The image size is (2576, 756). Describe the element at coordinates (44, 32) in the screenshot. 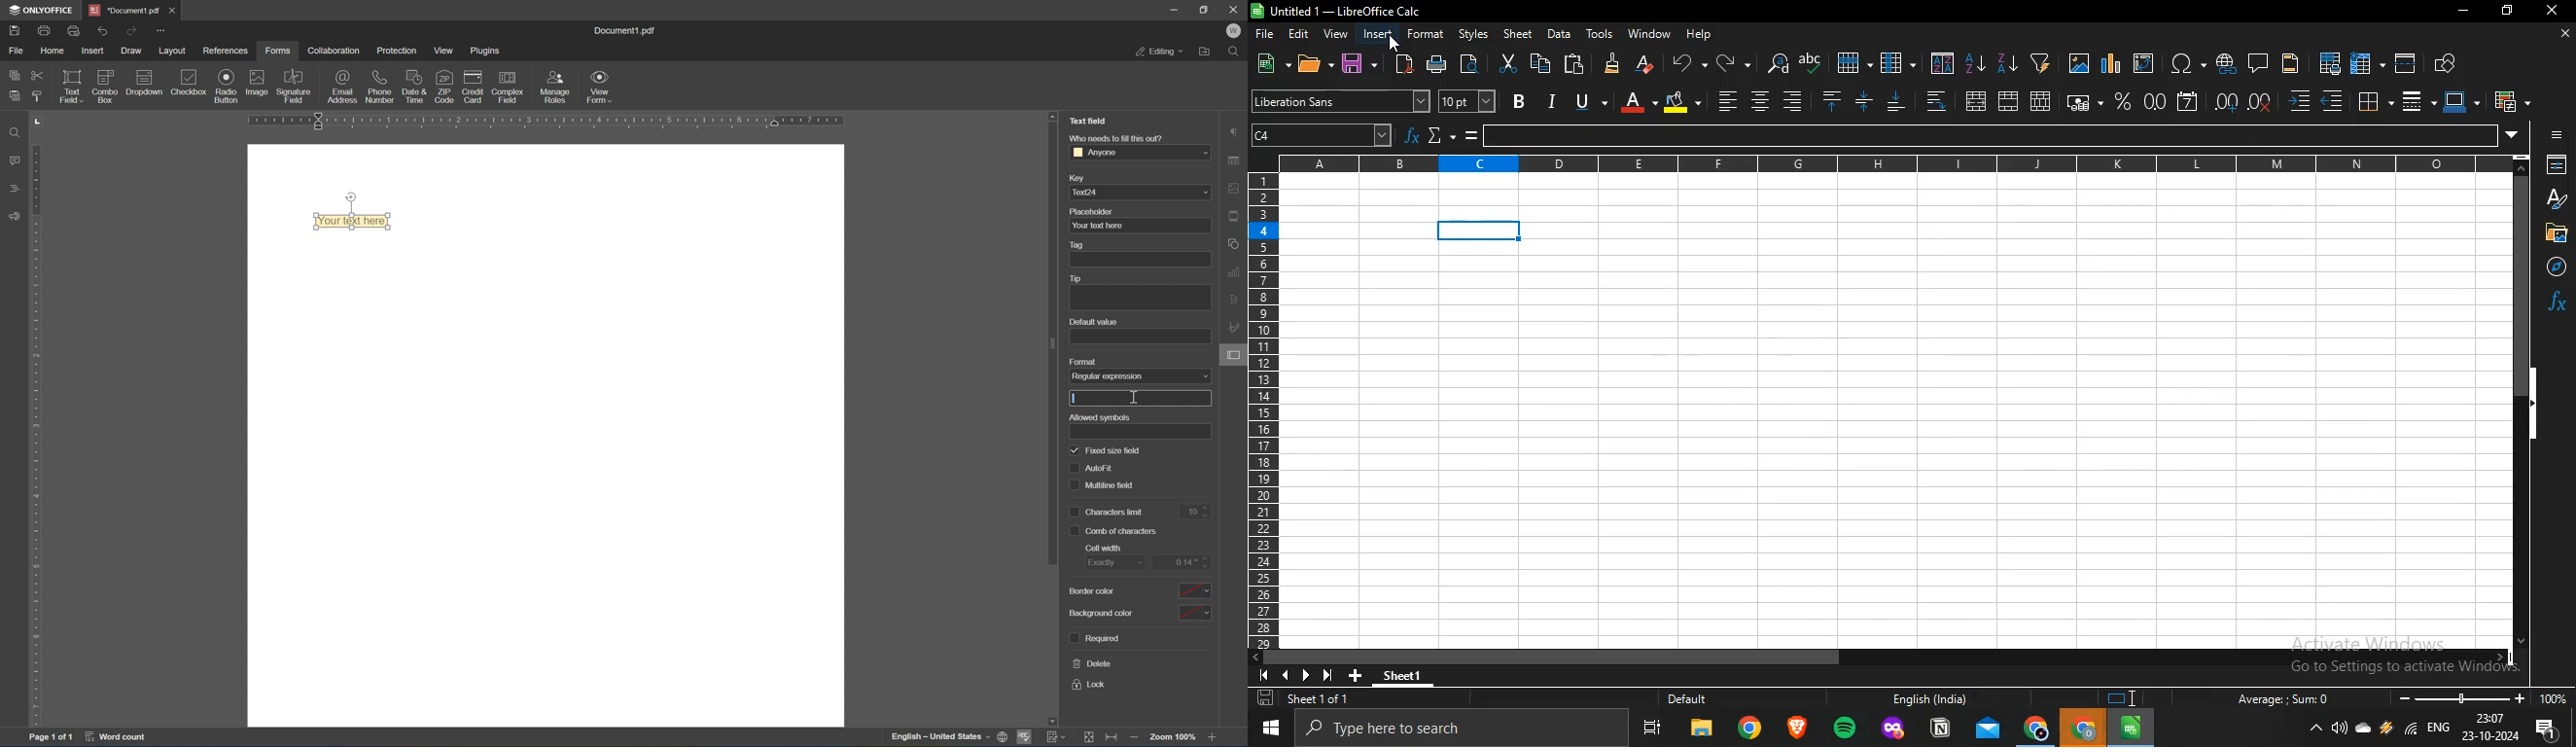

I see `print` at that location.